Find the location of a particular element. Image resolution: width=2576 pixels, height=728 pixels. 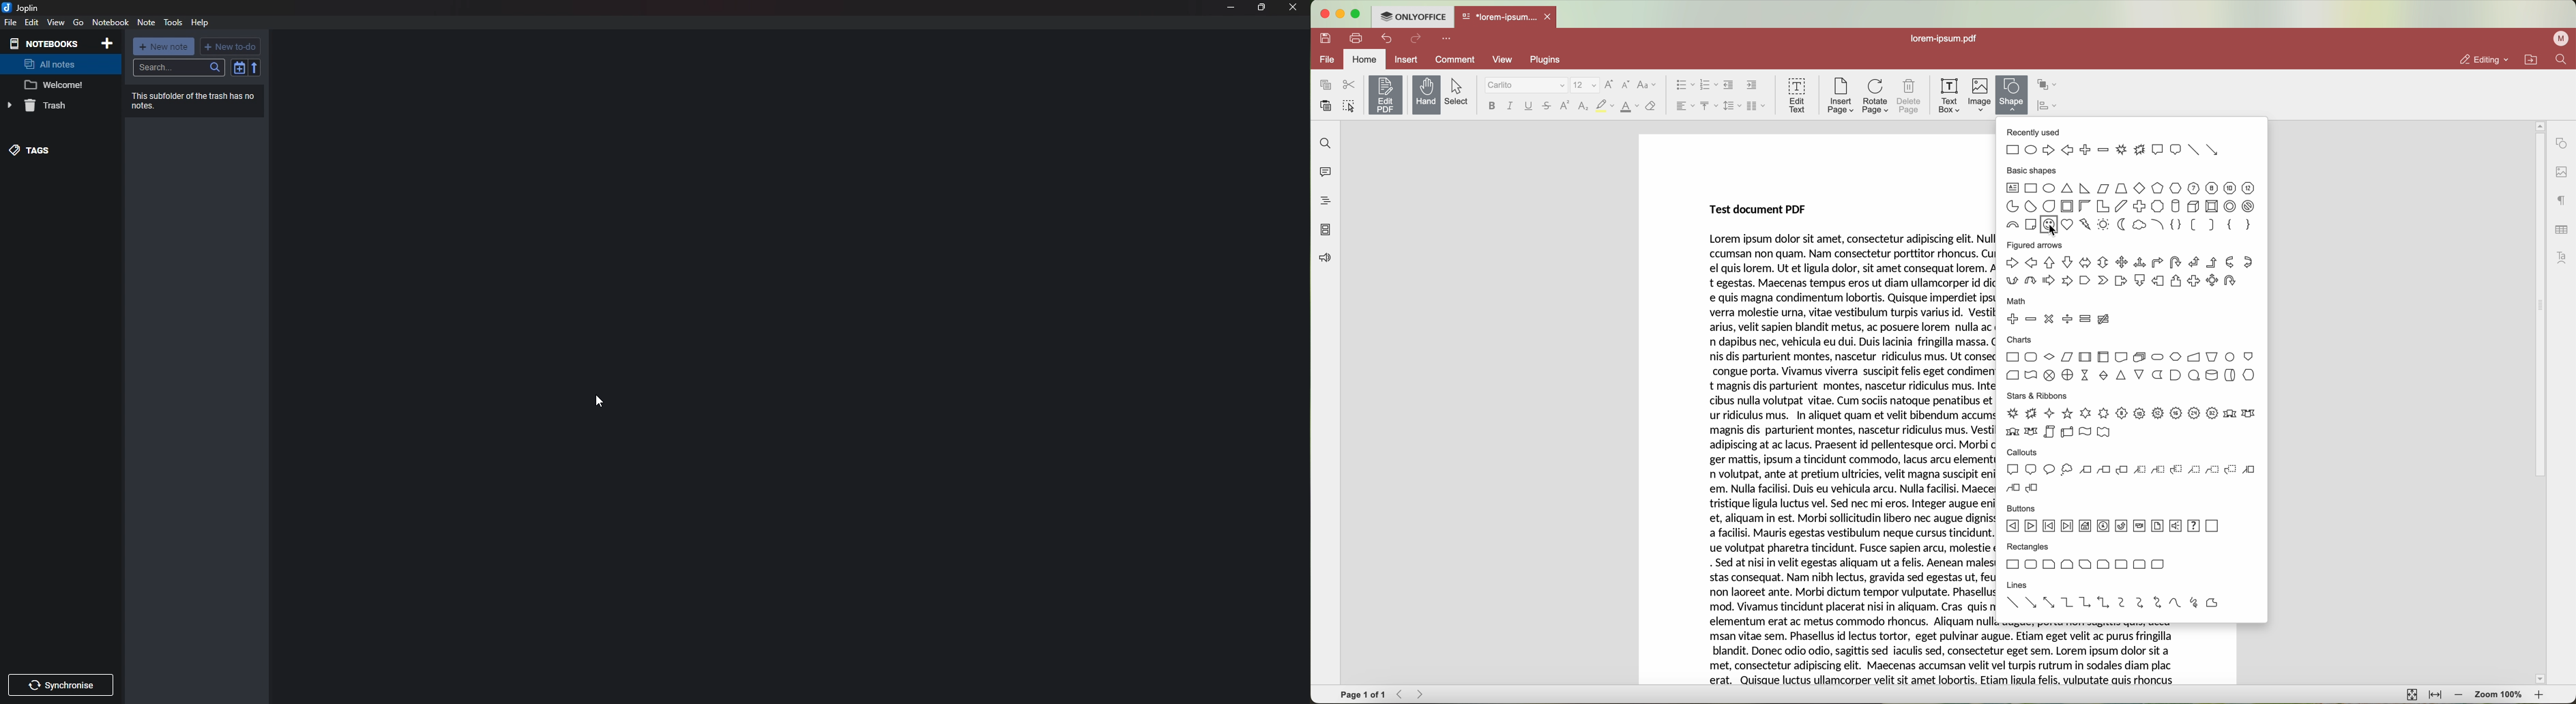

Synchronize is located at coordinates (62, 686).